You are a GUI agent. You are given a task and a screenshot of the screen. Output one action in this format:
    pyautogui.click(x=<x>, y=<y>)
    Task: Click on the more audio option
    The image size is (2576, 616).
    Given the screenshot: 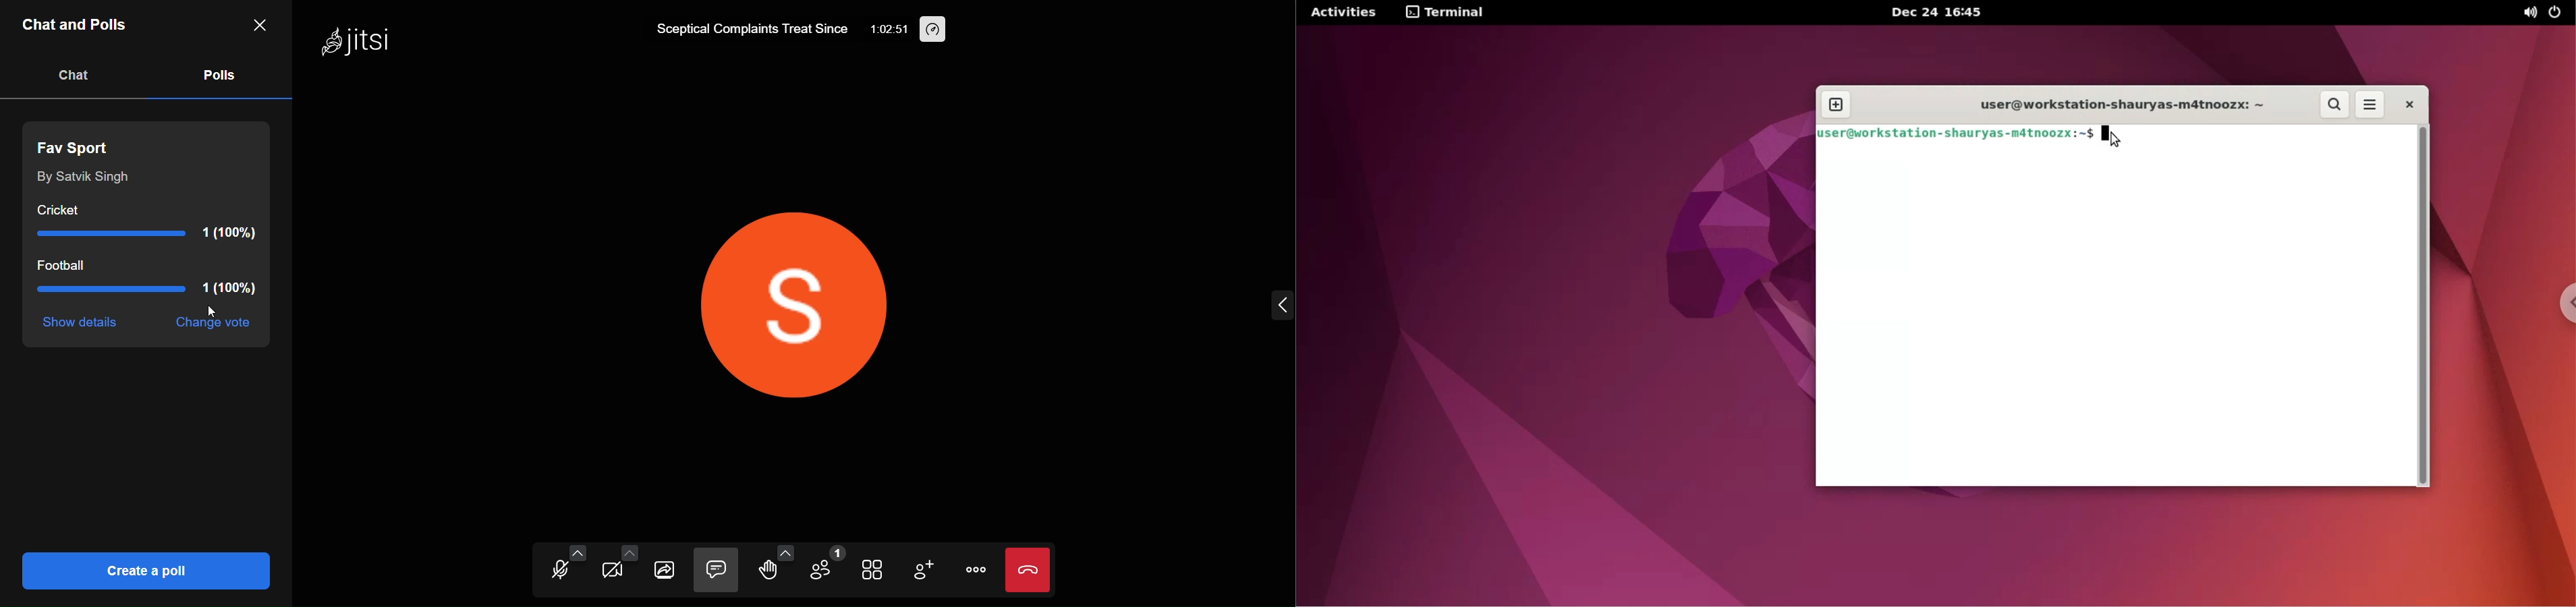 What is the action you would take?
    pyautogui.click(x=578, y=552)
    